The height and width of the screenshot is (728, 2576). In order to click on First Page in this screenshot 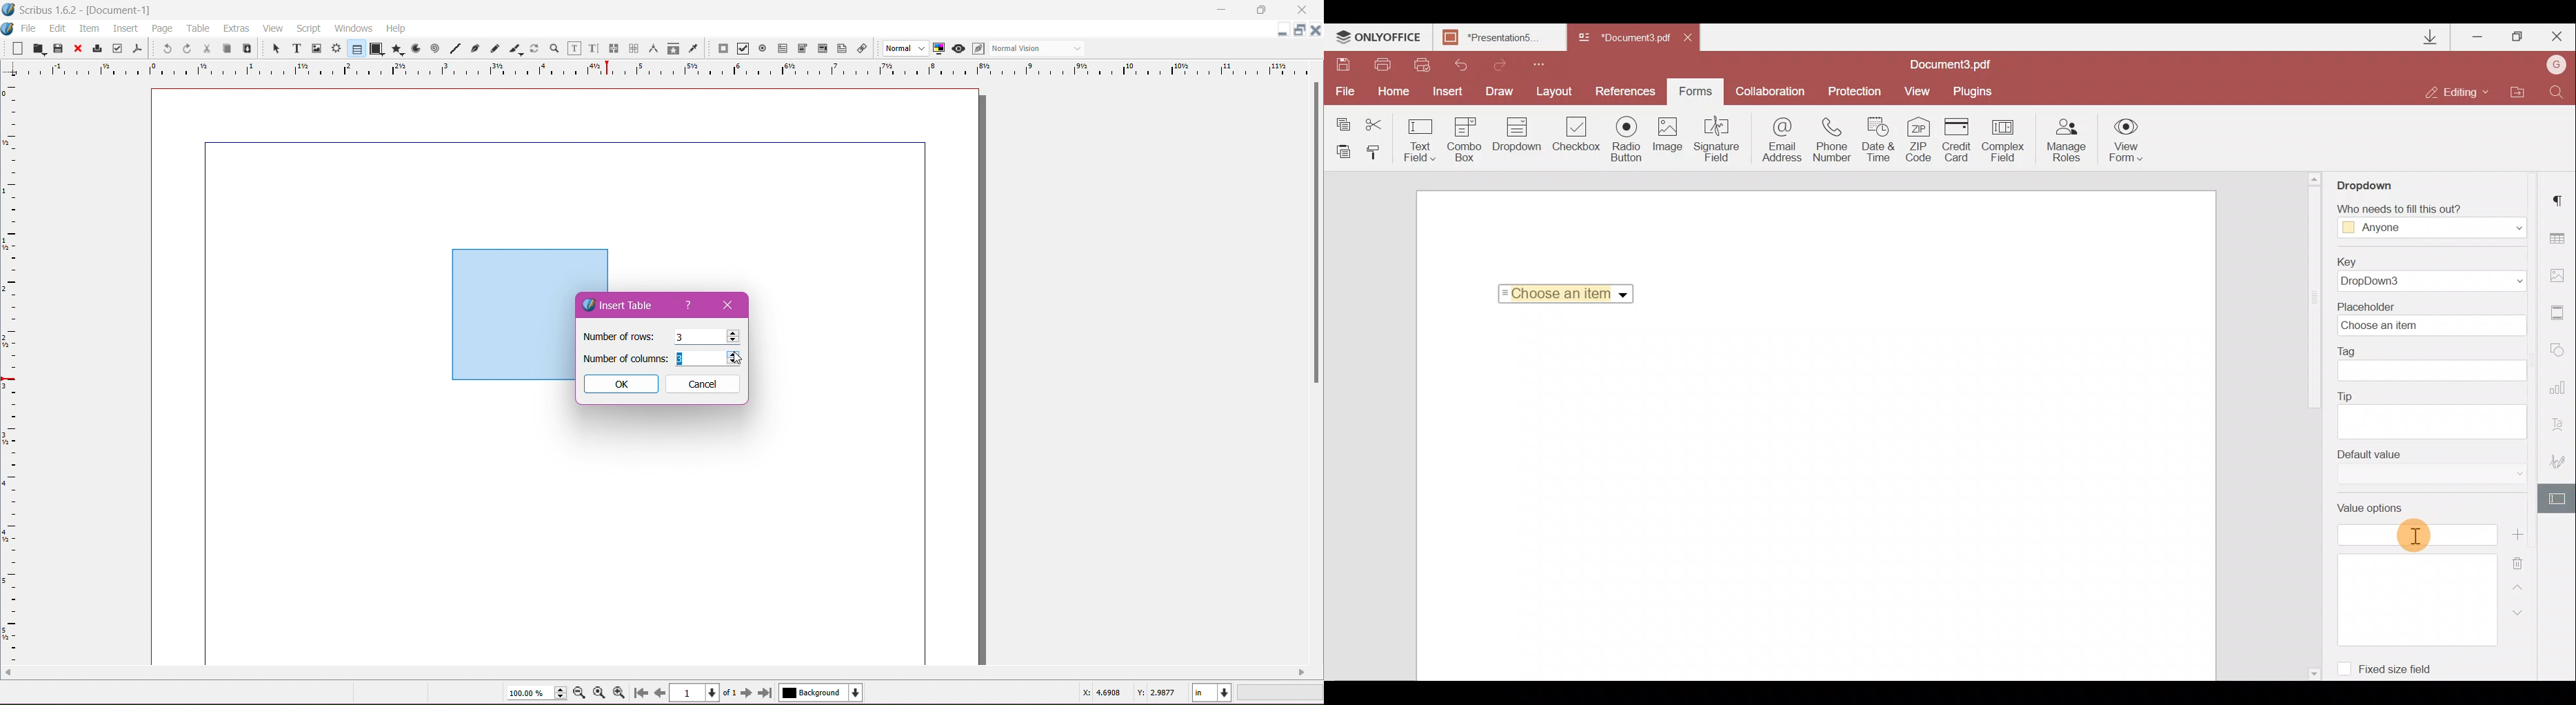, I will do `click(640, 695)`.